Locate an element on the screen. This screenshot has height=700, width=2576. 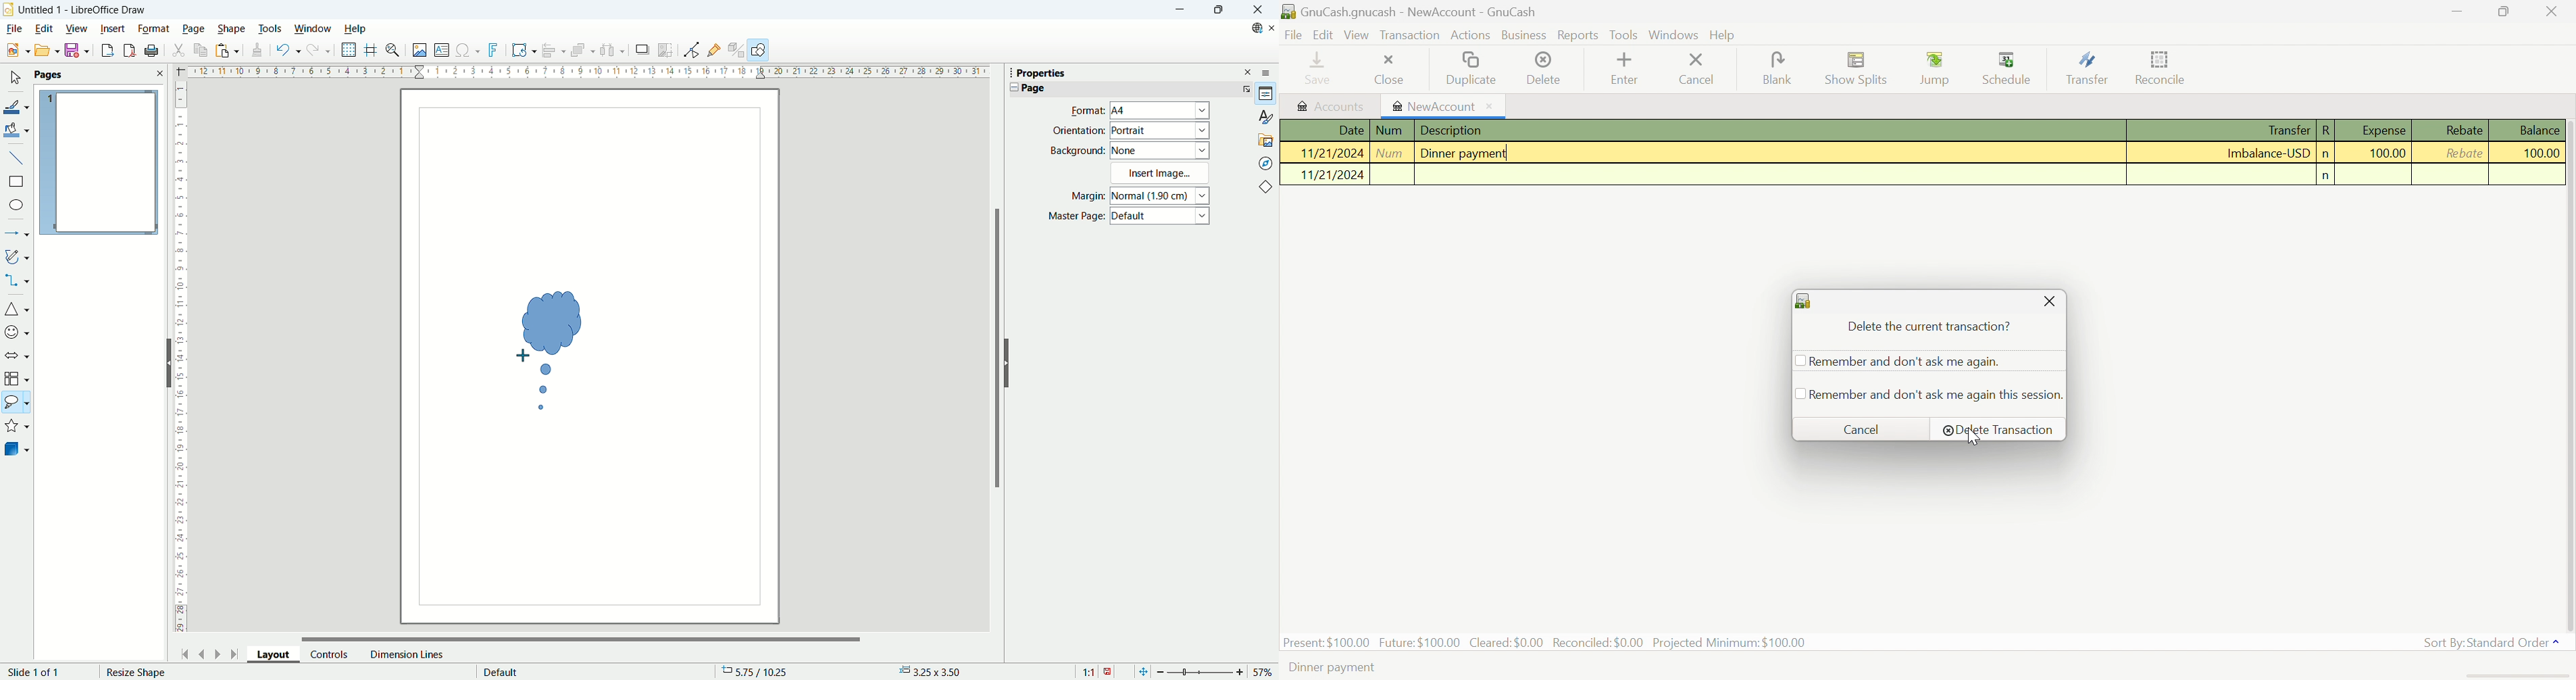
insert line is located at coordinates (16, 157).